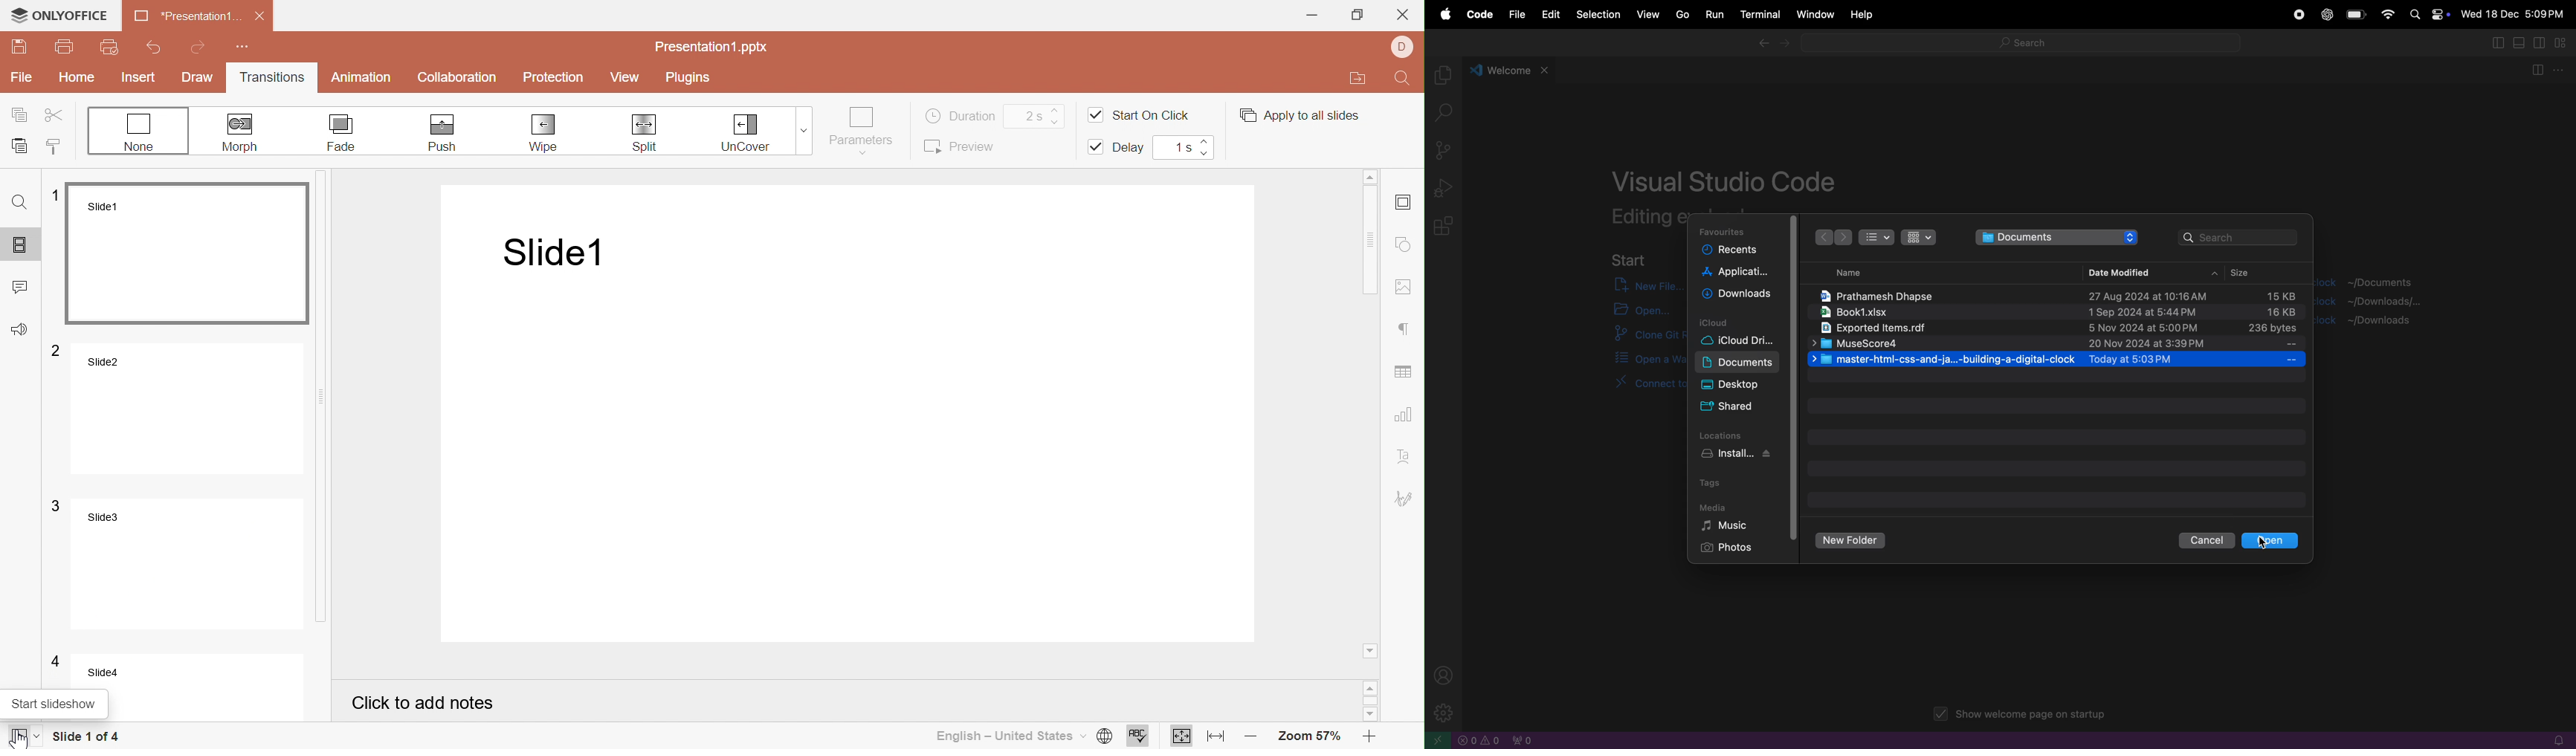  I want to click on Transitions, so click(277, 79).